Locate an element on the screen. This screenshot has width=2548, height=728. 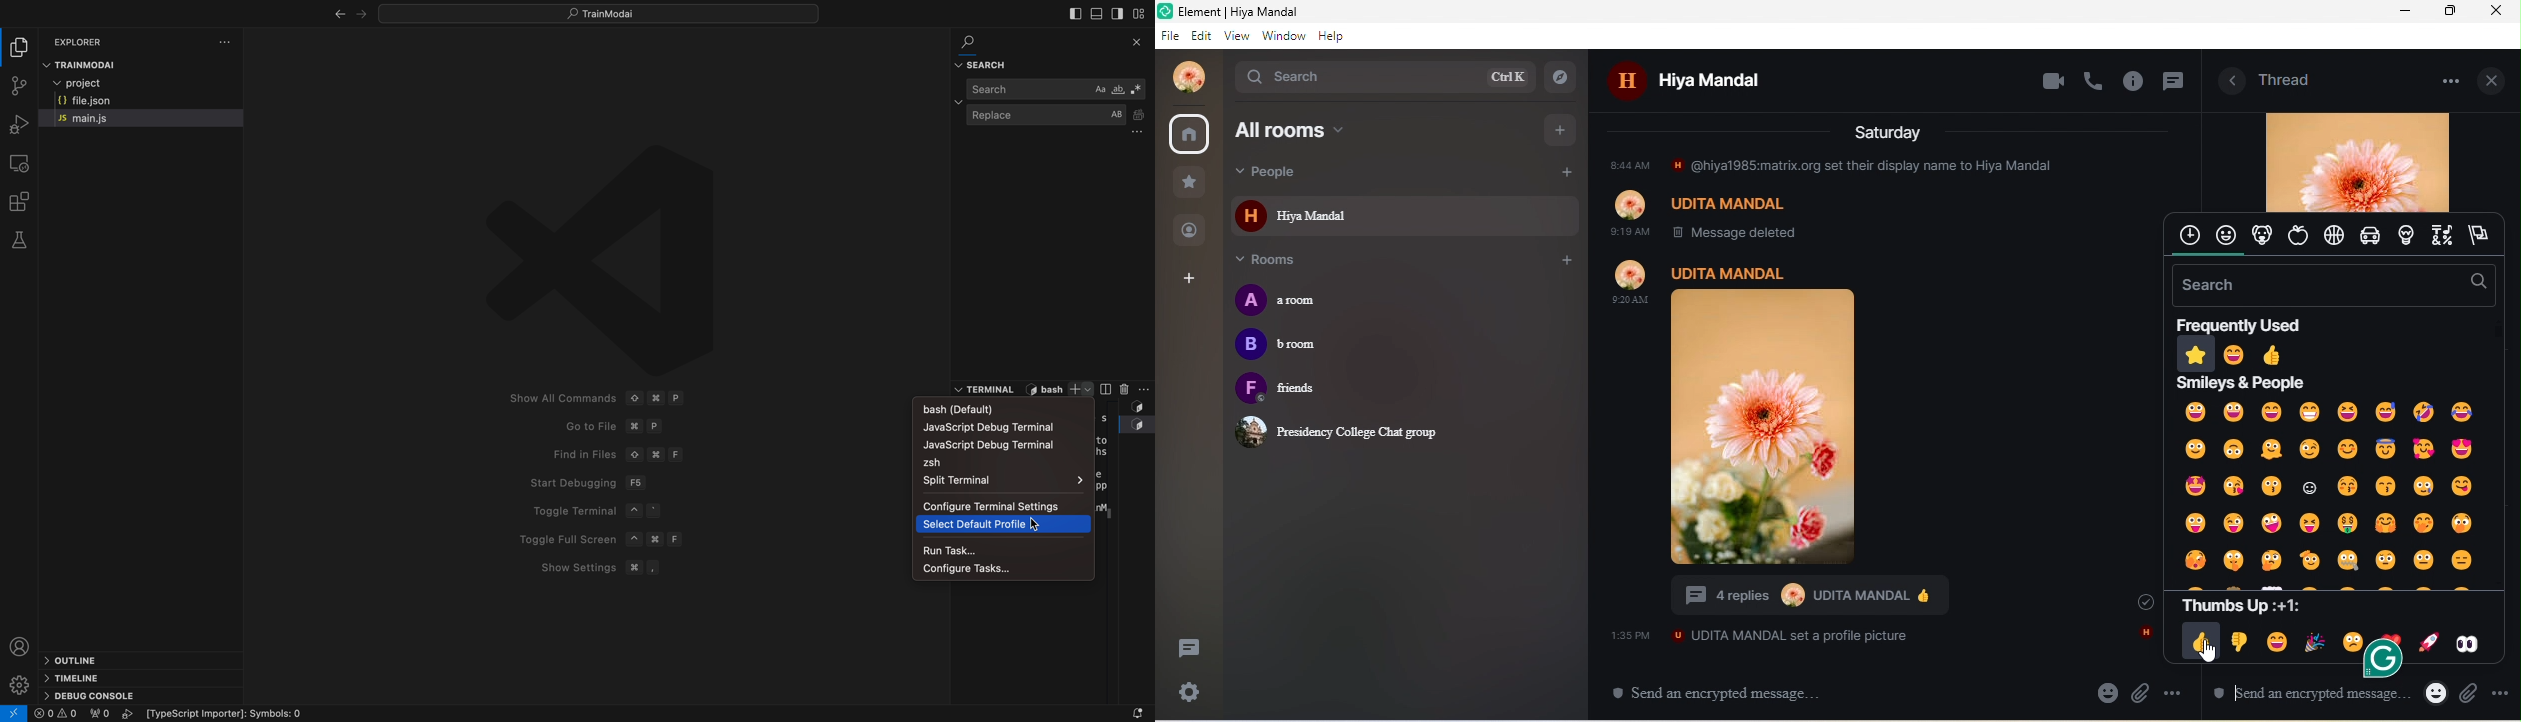
 is located at coordinates (1134, 406).